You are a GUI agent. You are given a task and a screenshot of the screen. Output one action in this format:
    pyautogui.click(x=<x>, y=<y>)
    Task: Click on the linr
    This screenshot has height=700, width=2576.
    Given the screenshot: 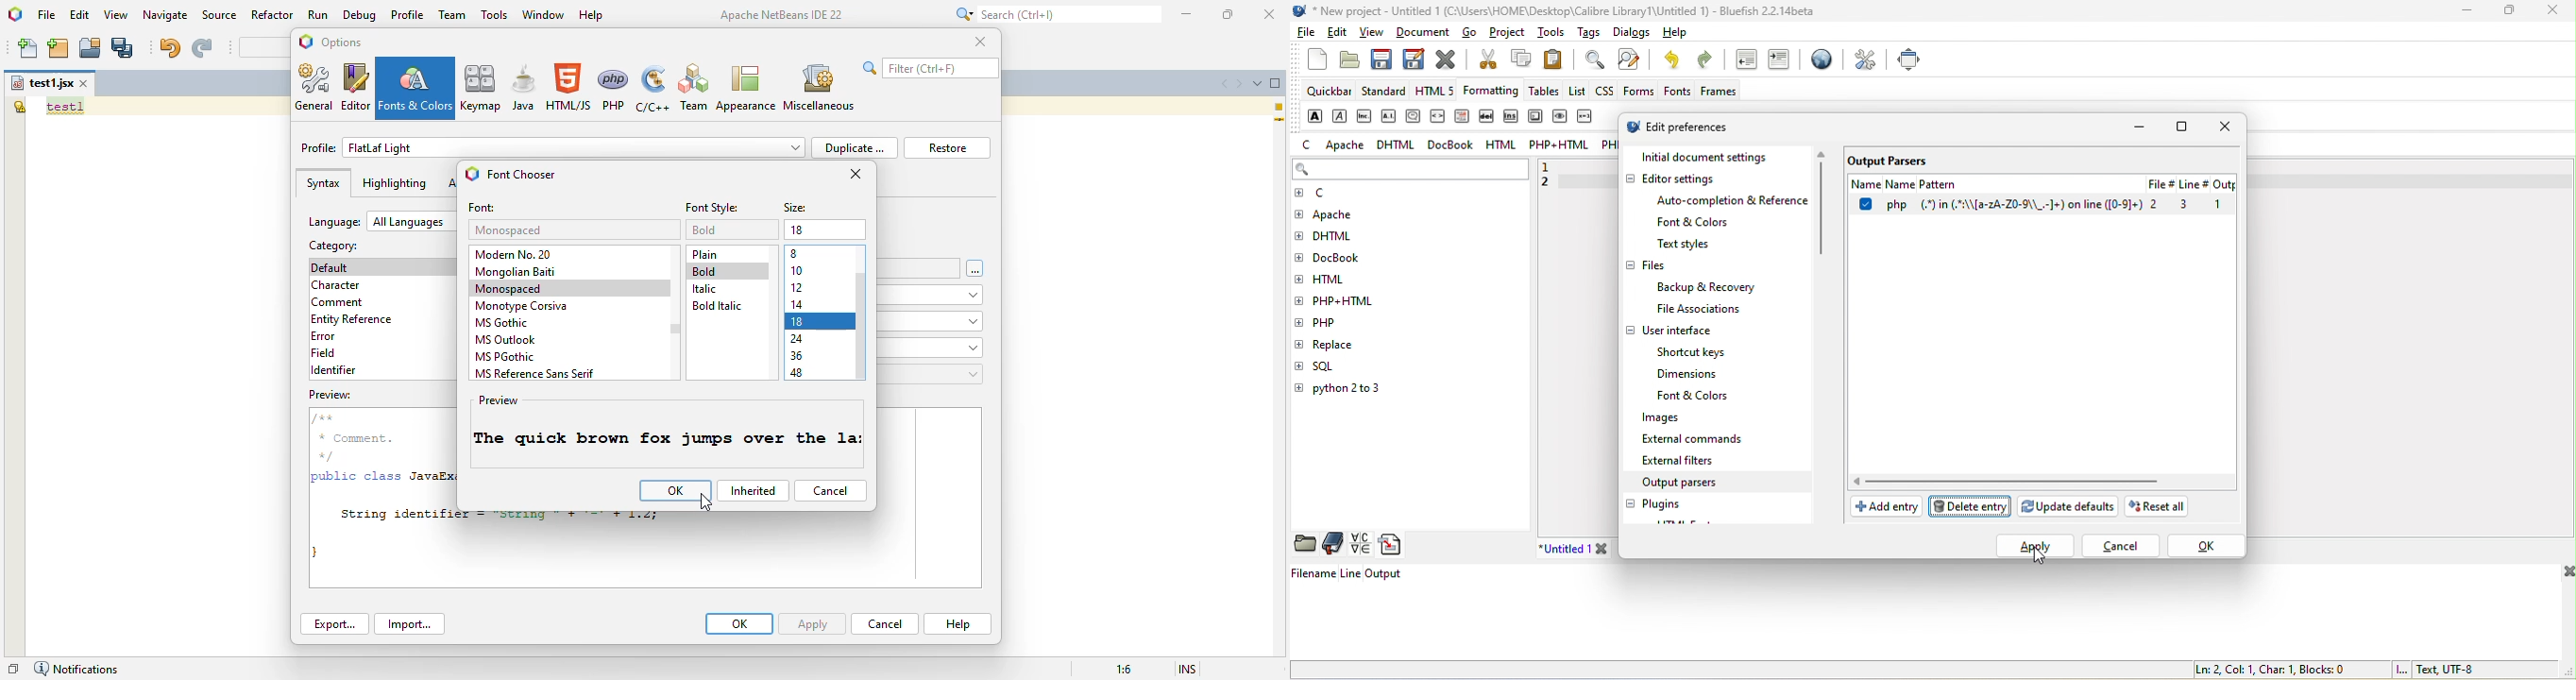 What is the action you would take?
    pyautogui.click(x=2192, y=183)
    